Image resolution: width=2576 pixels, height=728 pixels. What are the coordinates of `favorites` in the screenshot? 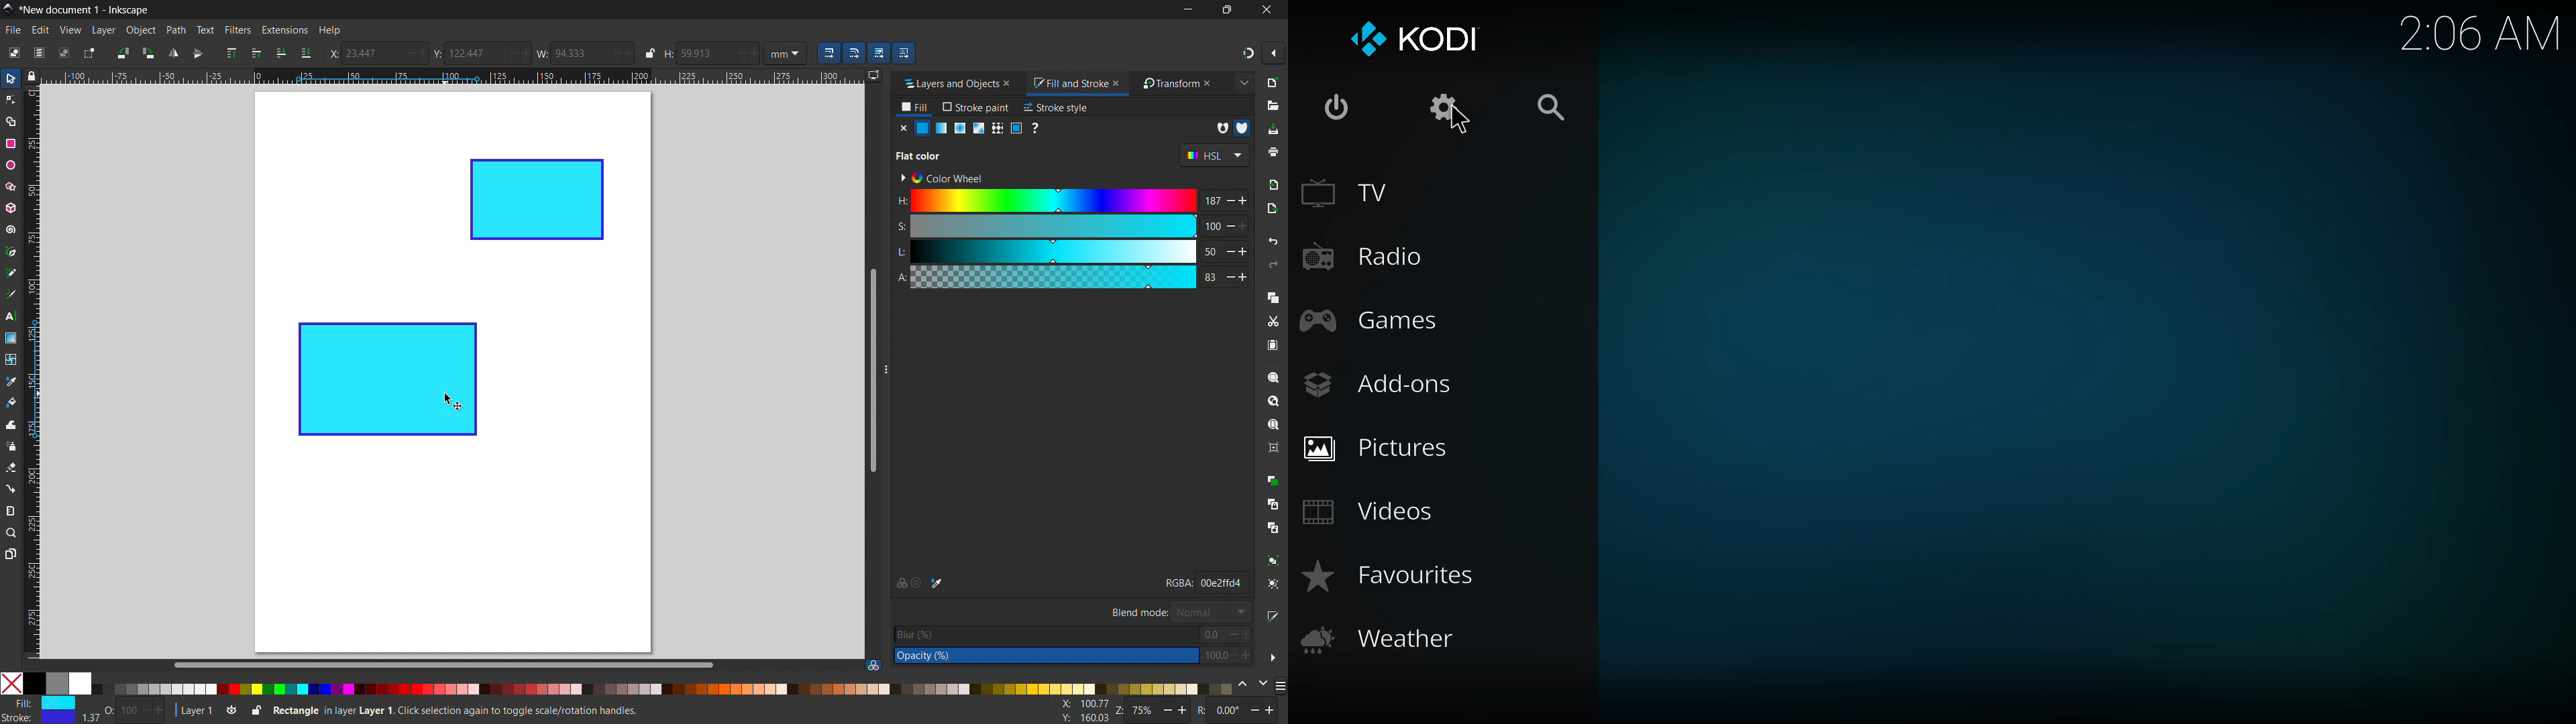 It's located at (1398, 576).